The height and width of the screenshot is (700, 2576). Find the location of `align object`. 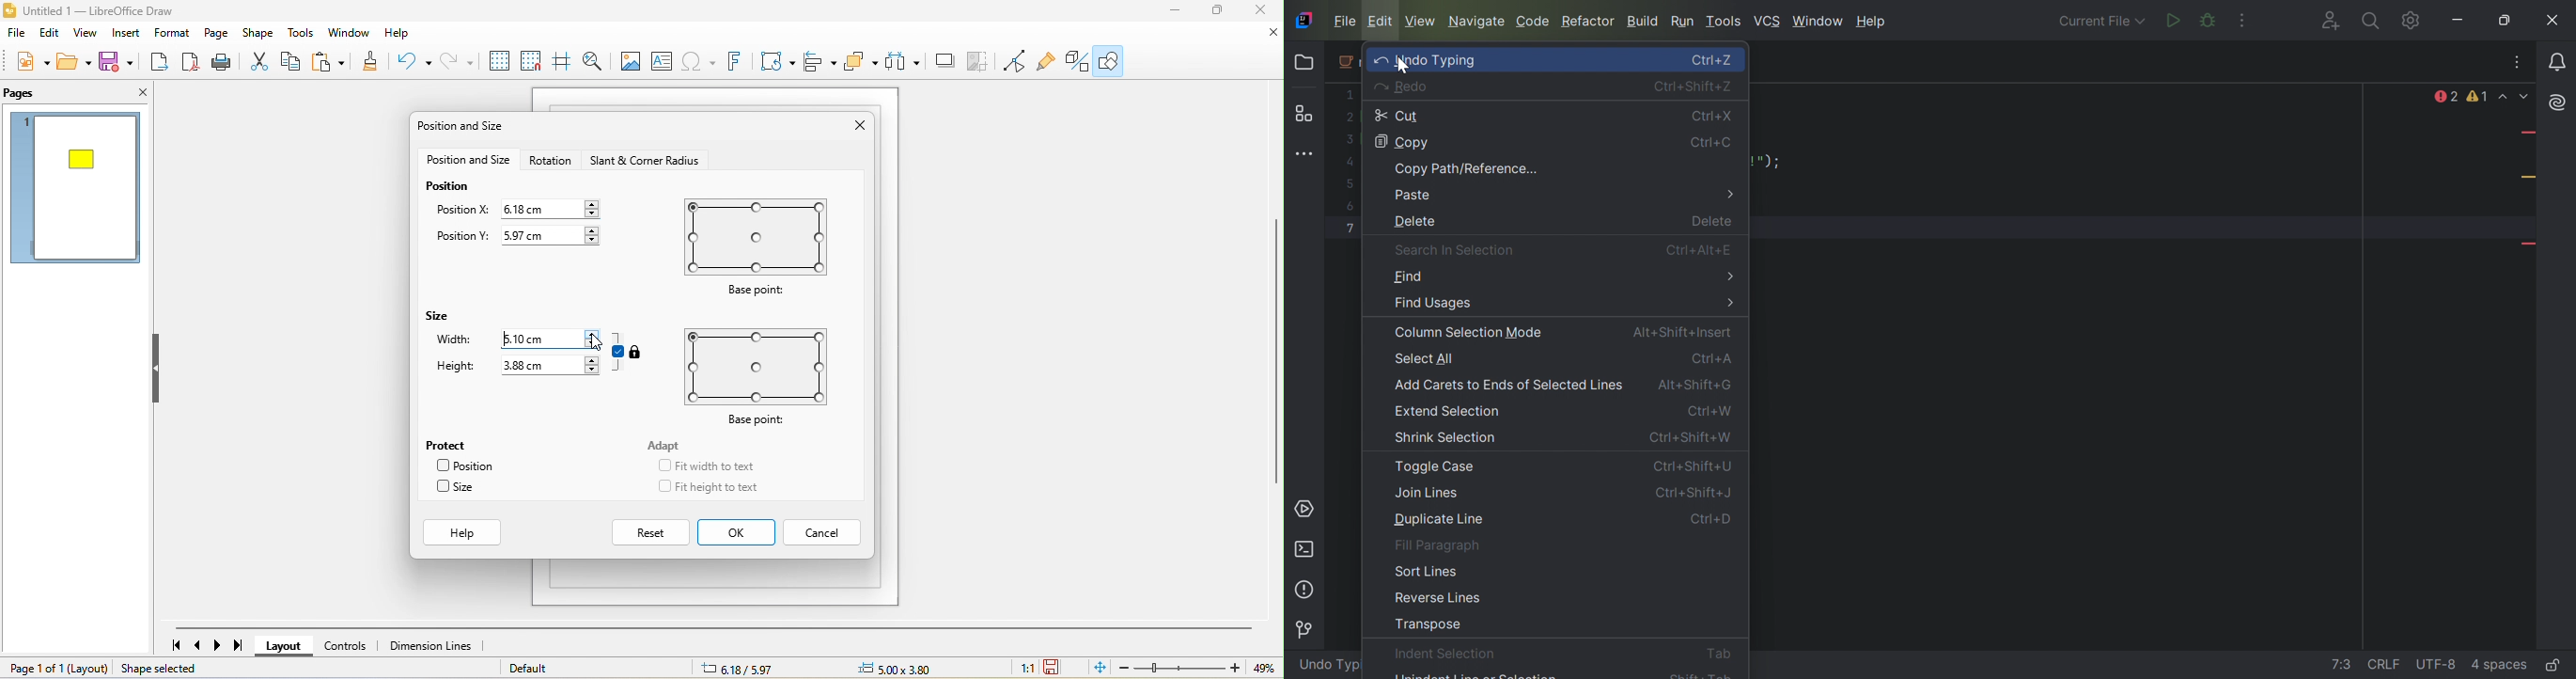

align object is located at coordinates (821, 63).